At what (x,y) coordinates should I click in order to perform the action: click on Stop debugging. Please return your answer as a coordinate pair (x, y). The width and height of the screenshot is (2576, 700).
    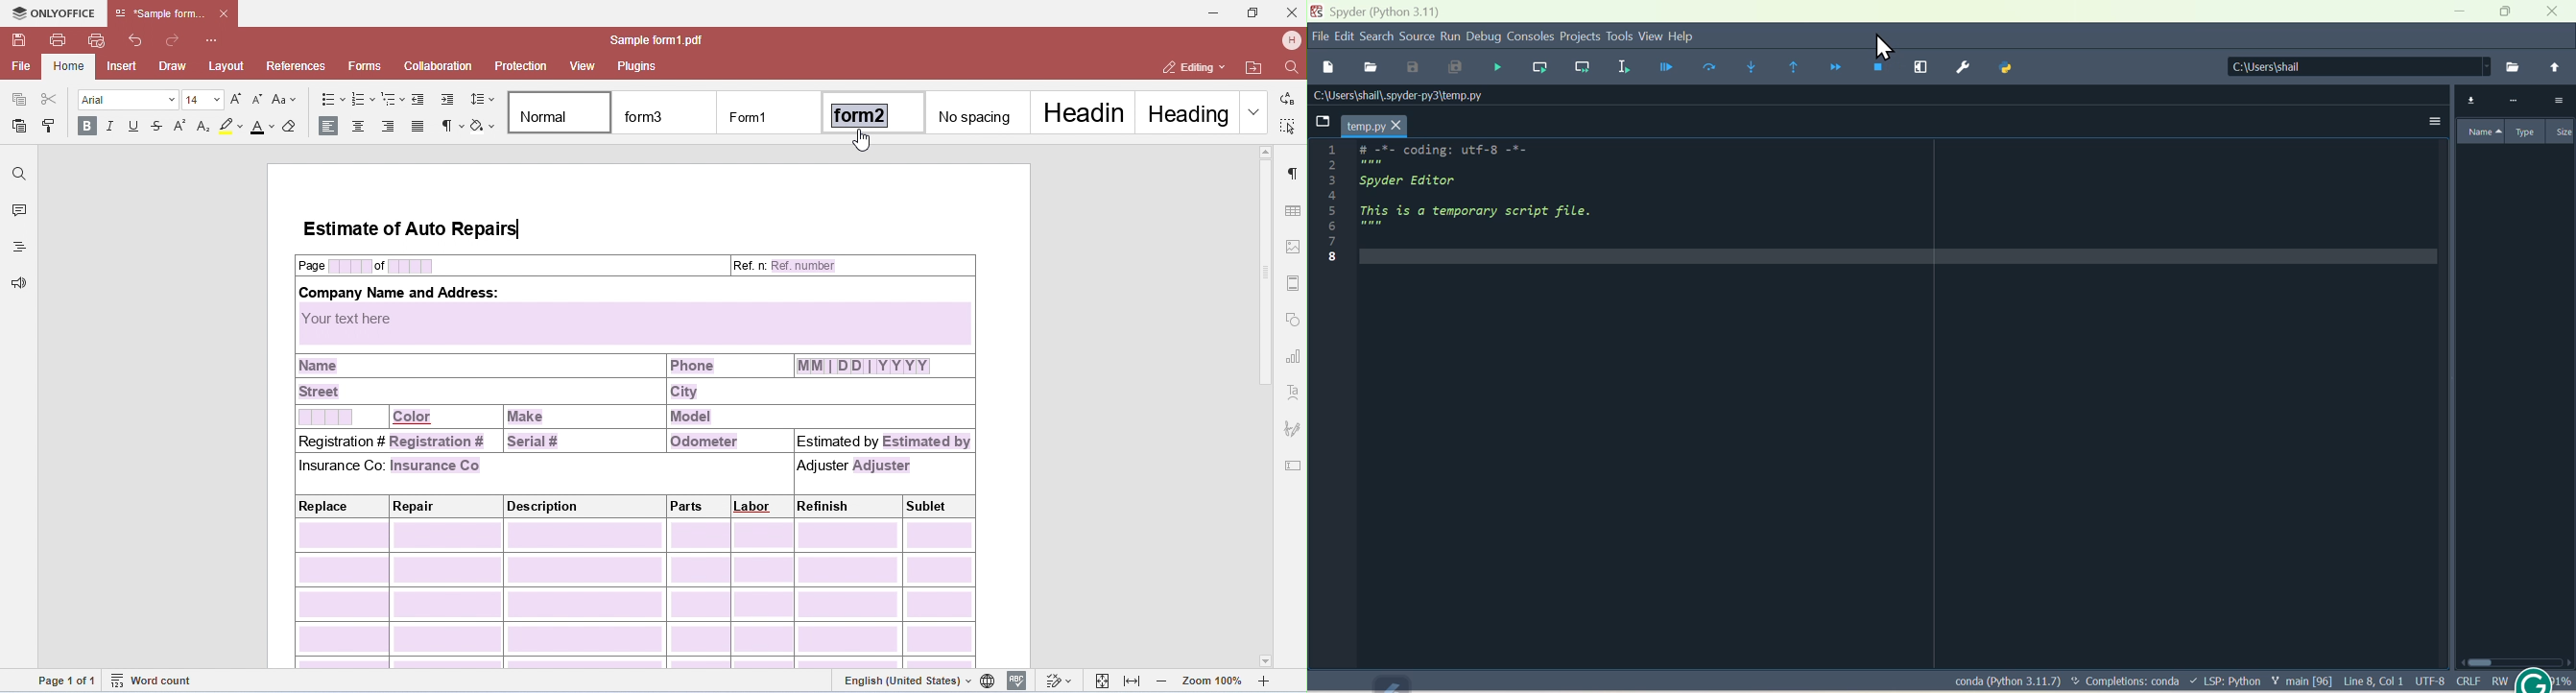
    Looking at the image, I should click on (1874, 67).